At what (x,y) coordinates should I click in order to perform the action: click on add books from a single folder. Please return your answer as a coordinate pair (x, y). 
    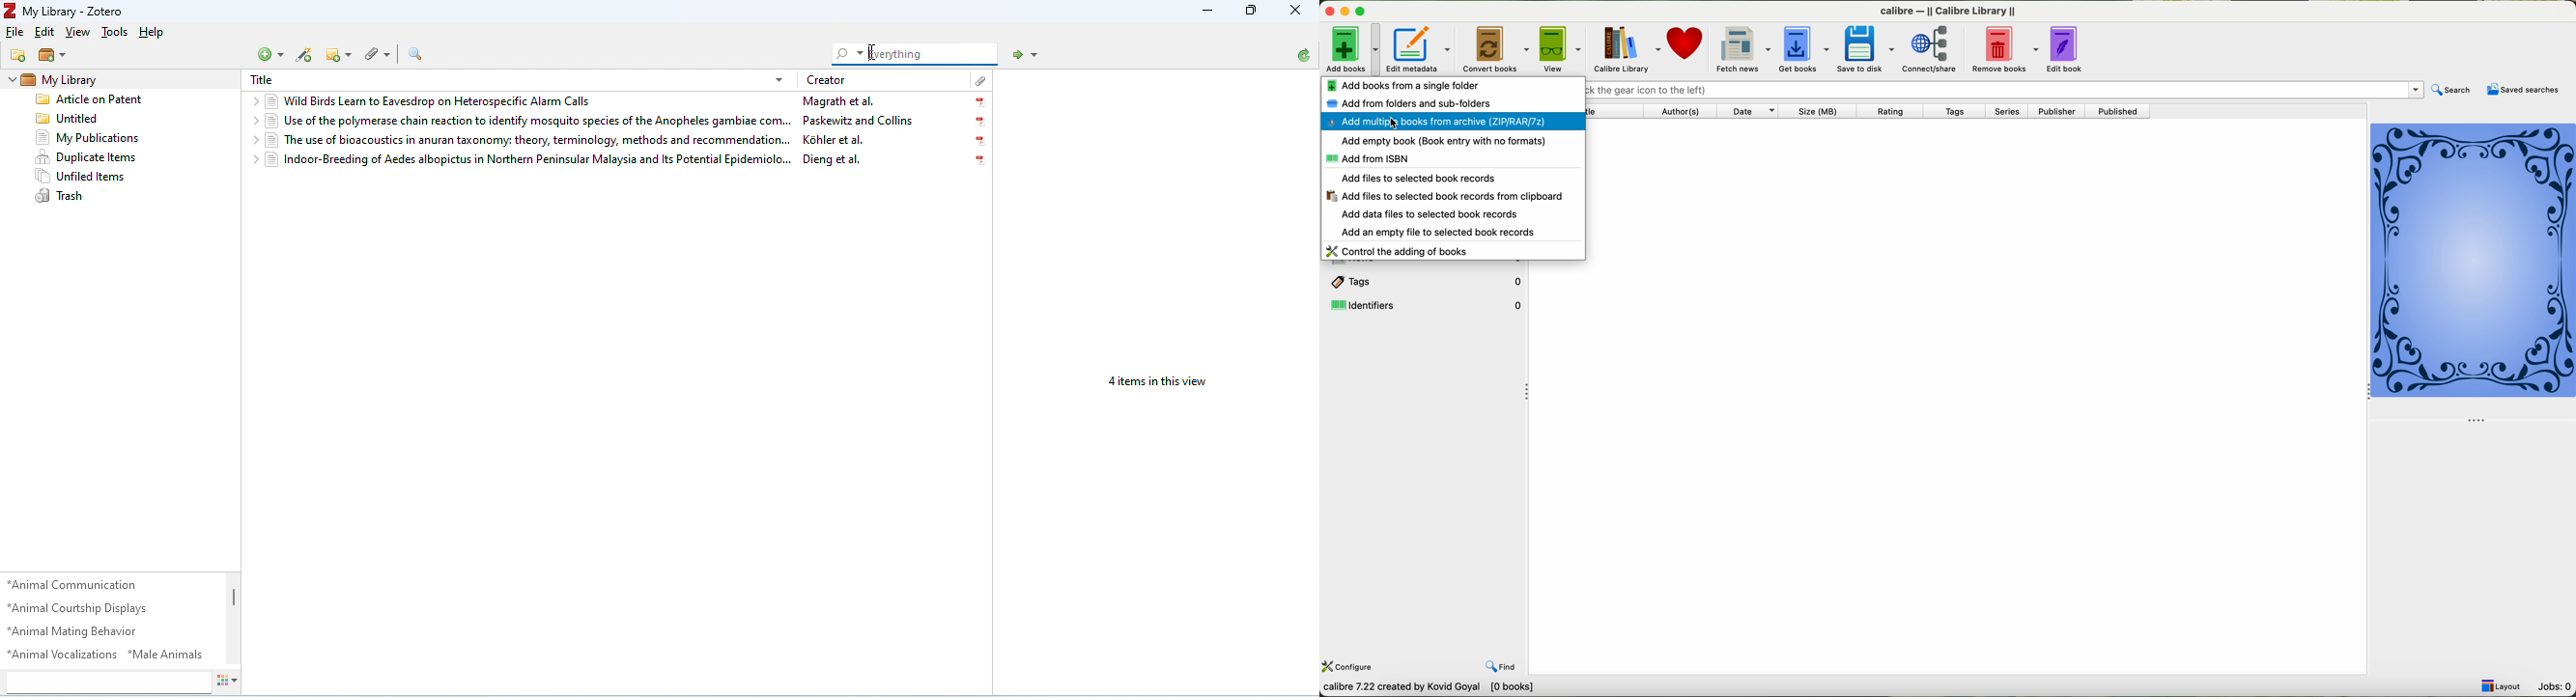
    Looking at the image, I should click on (1402, 84).